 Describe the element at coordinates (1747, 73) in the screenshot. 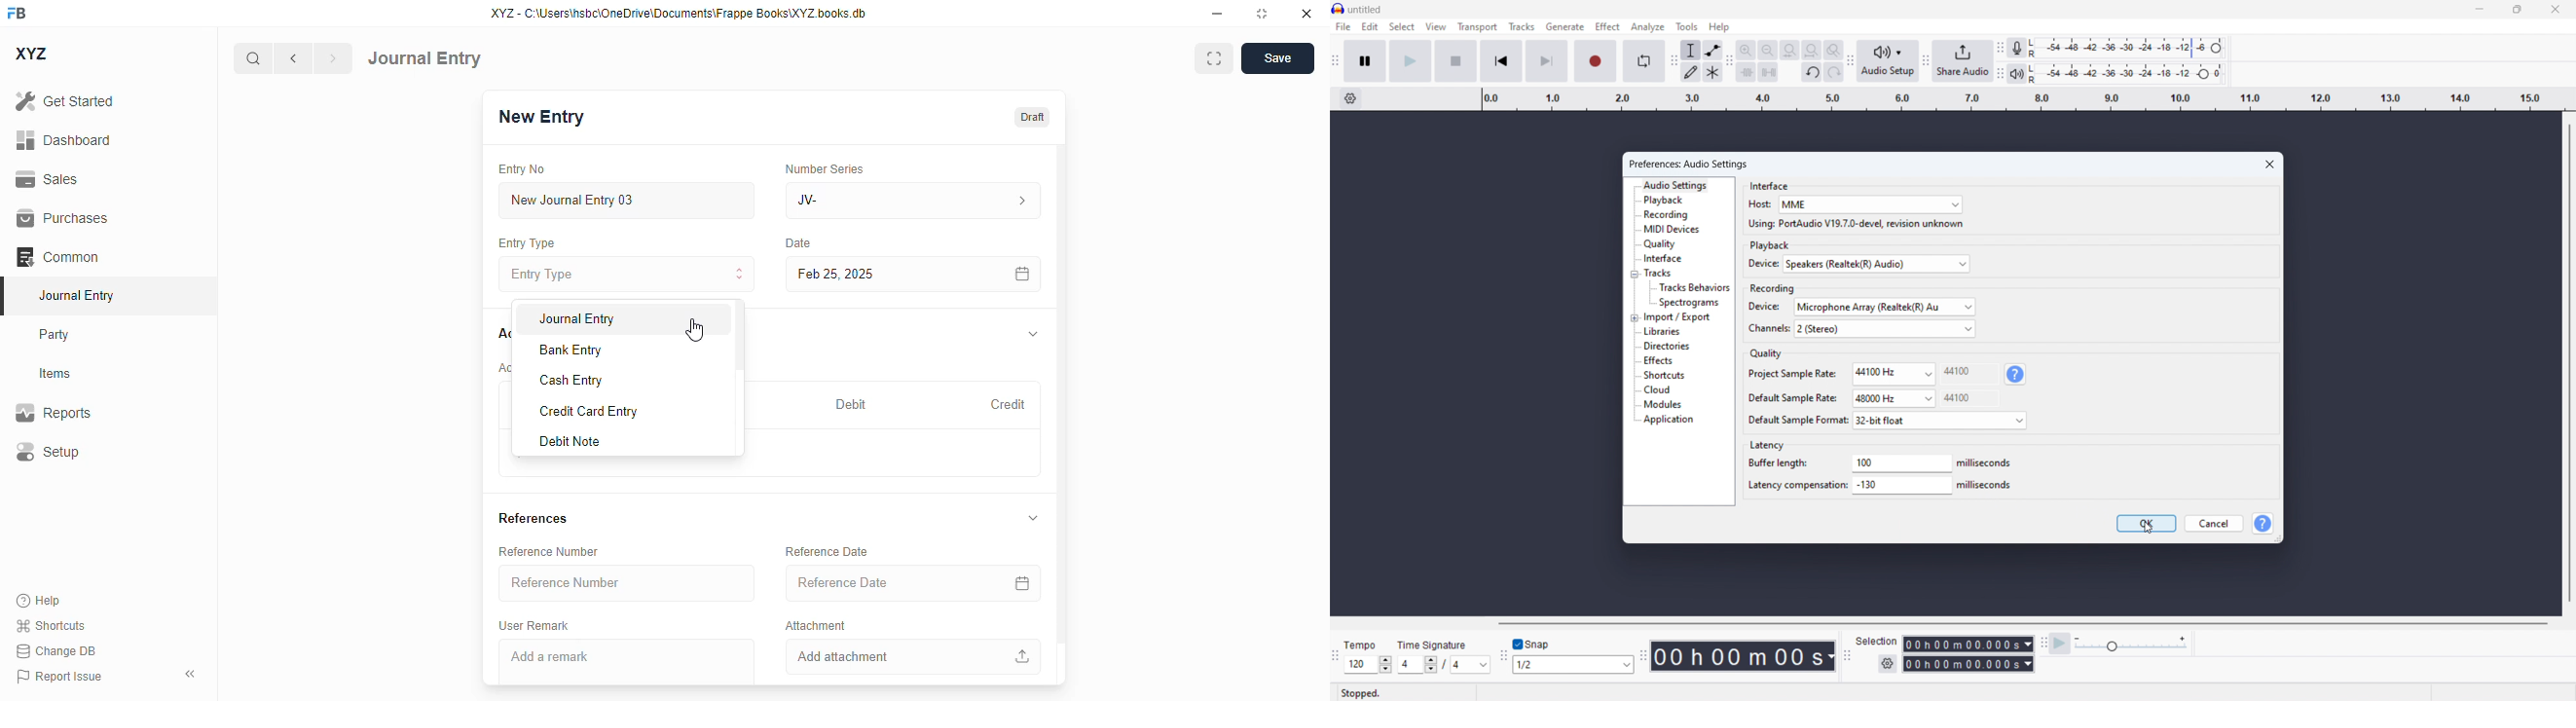

I see `trim audio outside selection` at that location.